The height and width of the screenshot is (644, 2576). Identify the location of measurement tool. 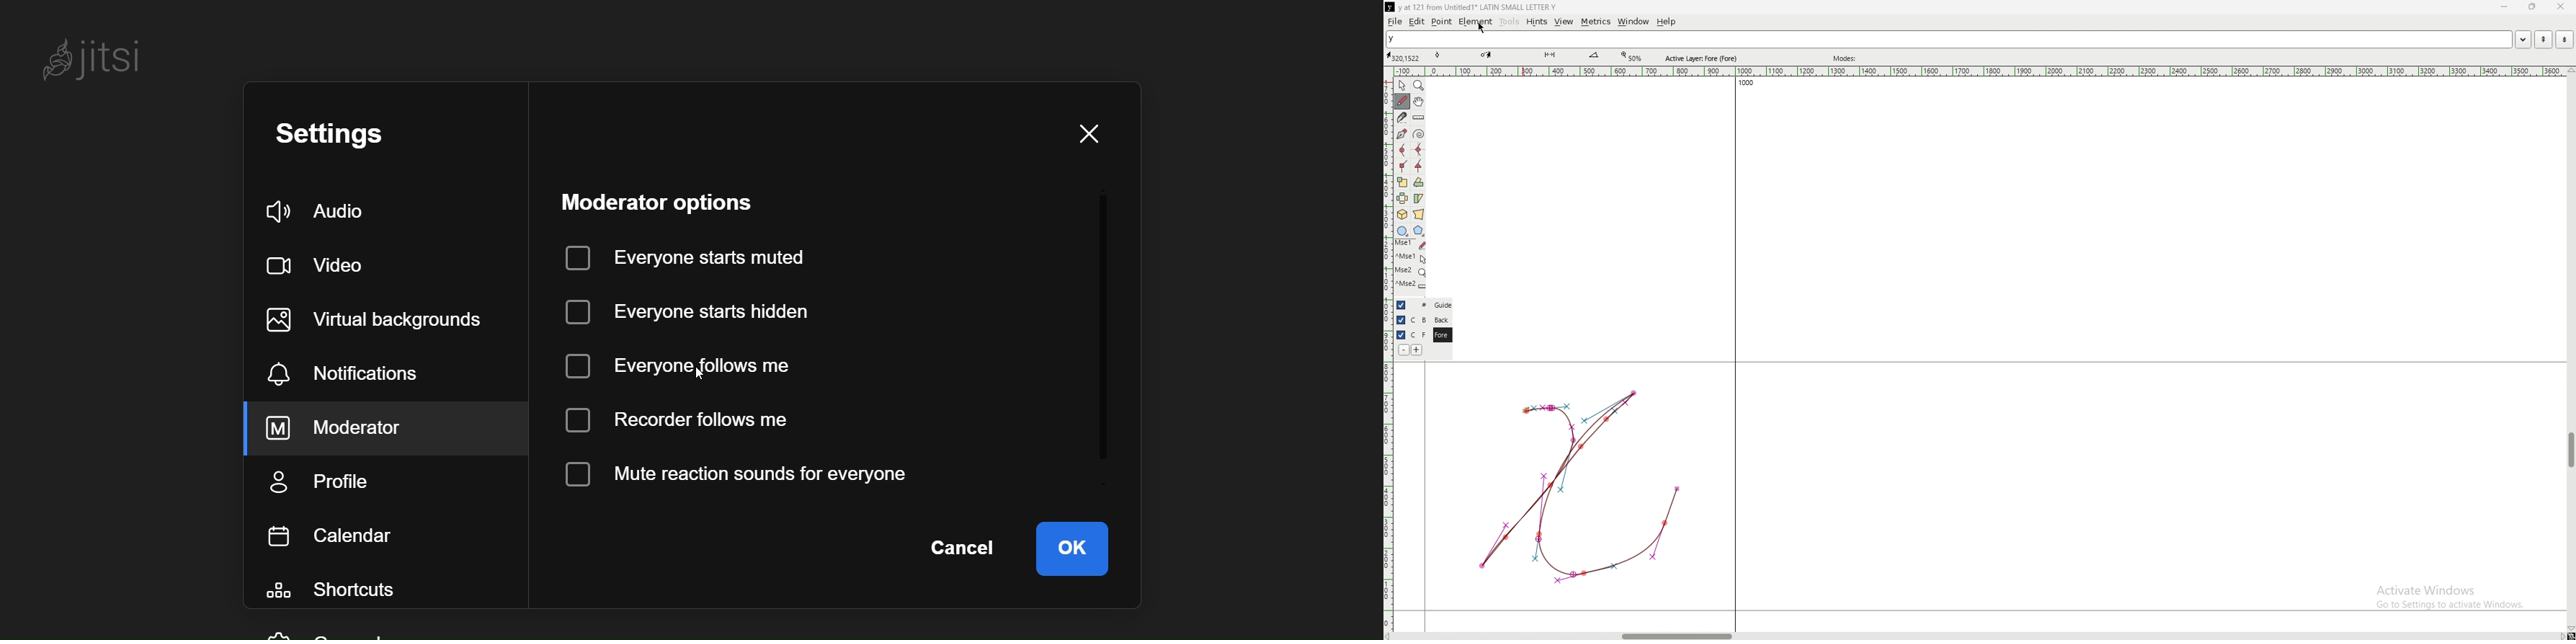
(1594, 55).